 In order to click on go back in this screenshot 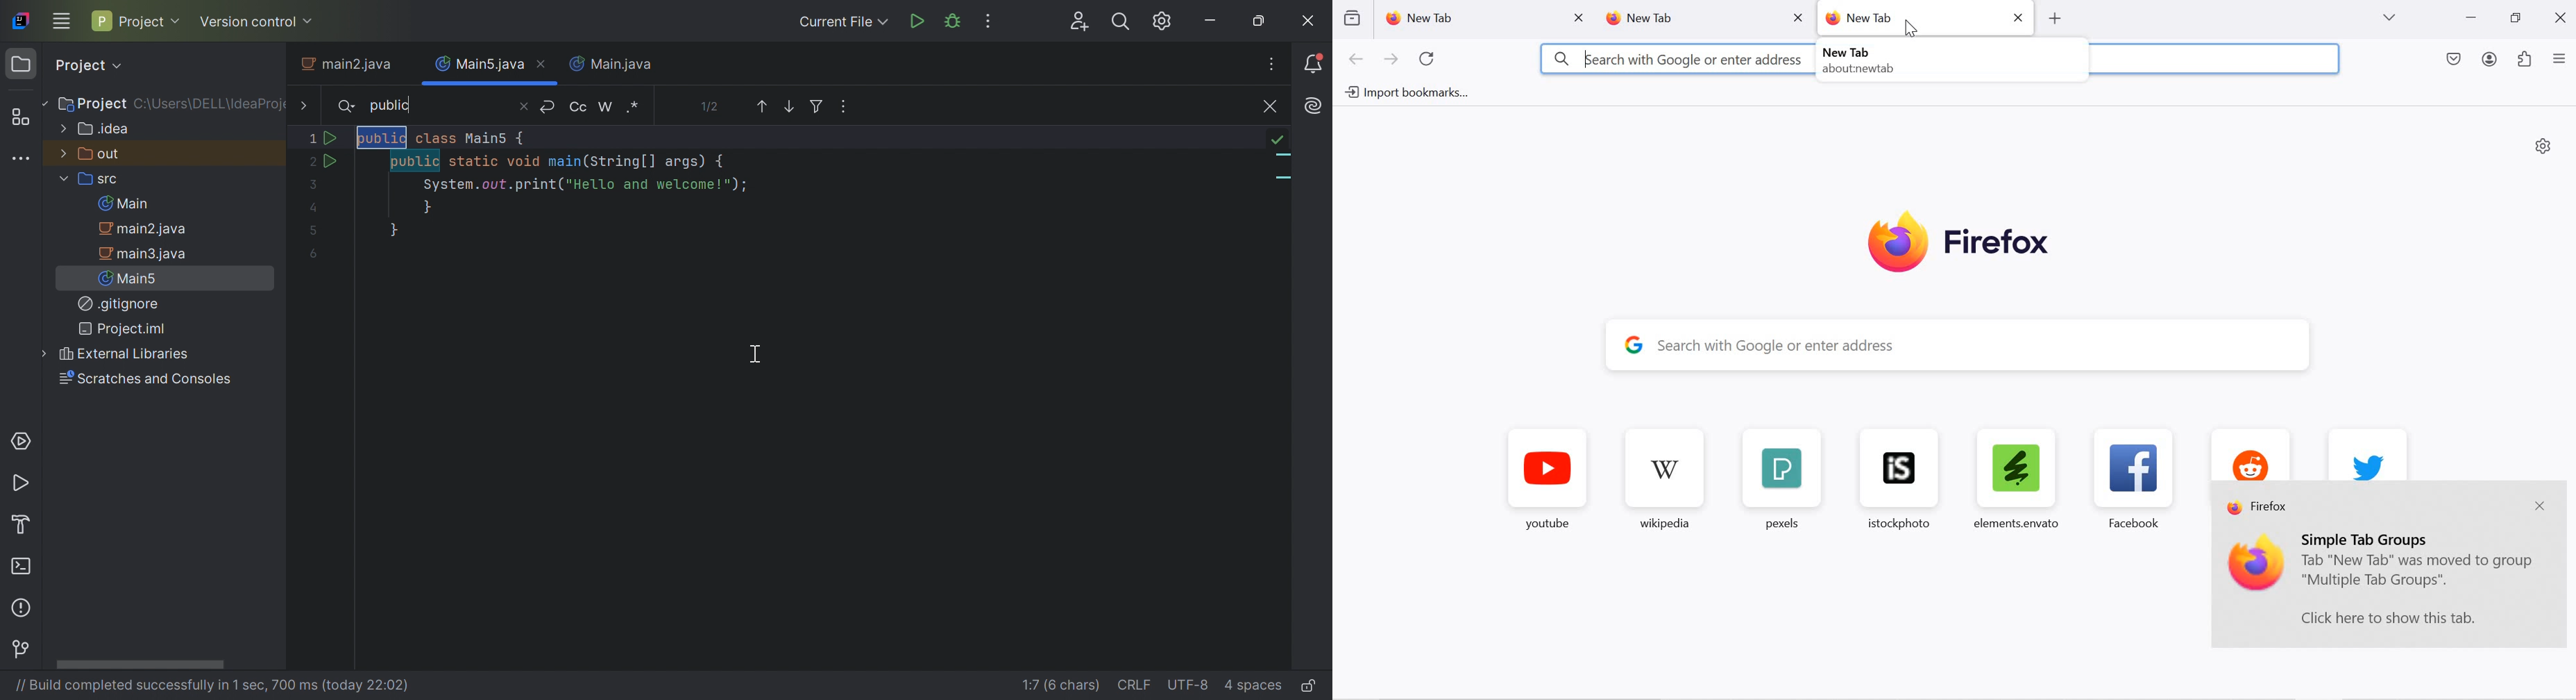, I will do `click(1357, 60)`.